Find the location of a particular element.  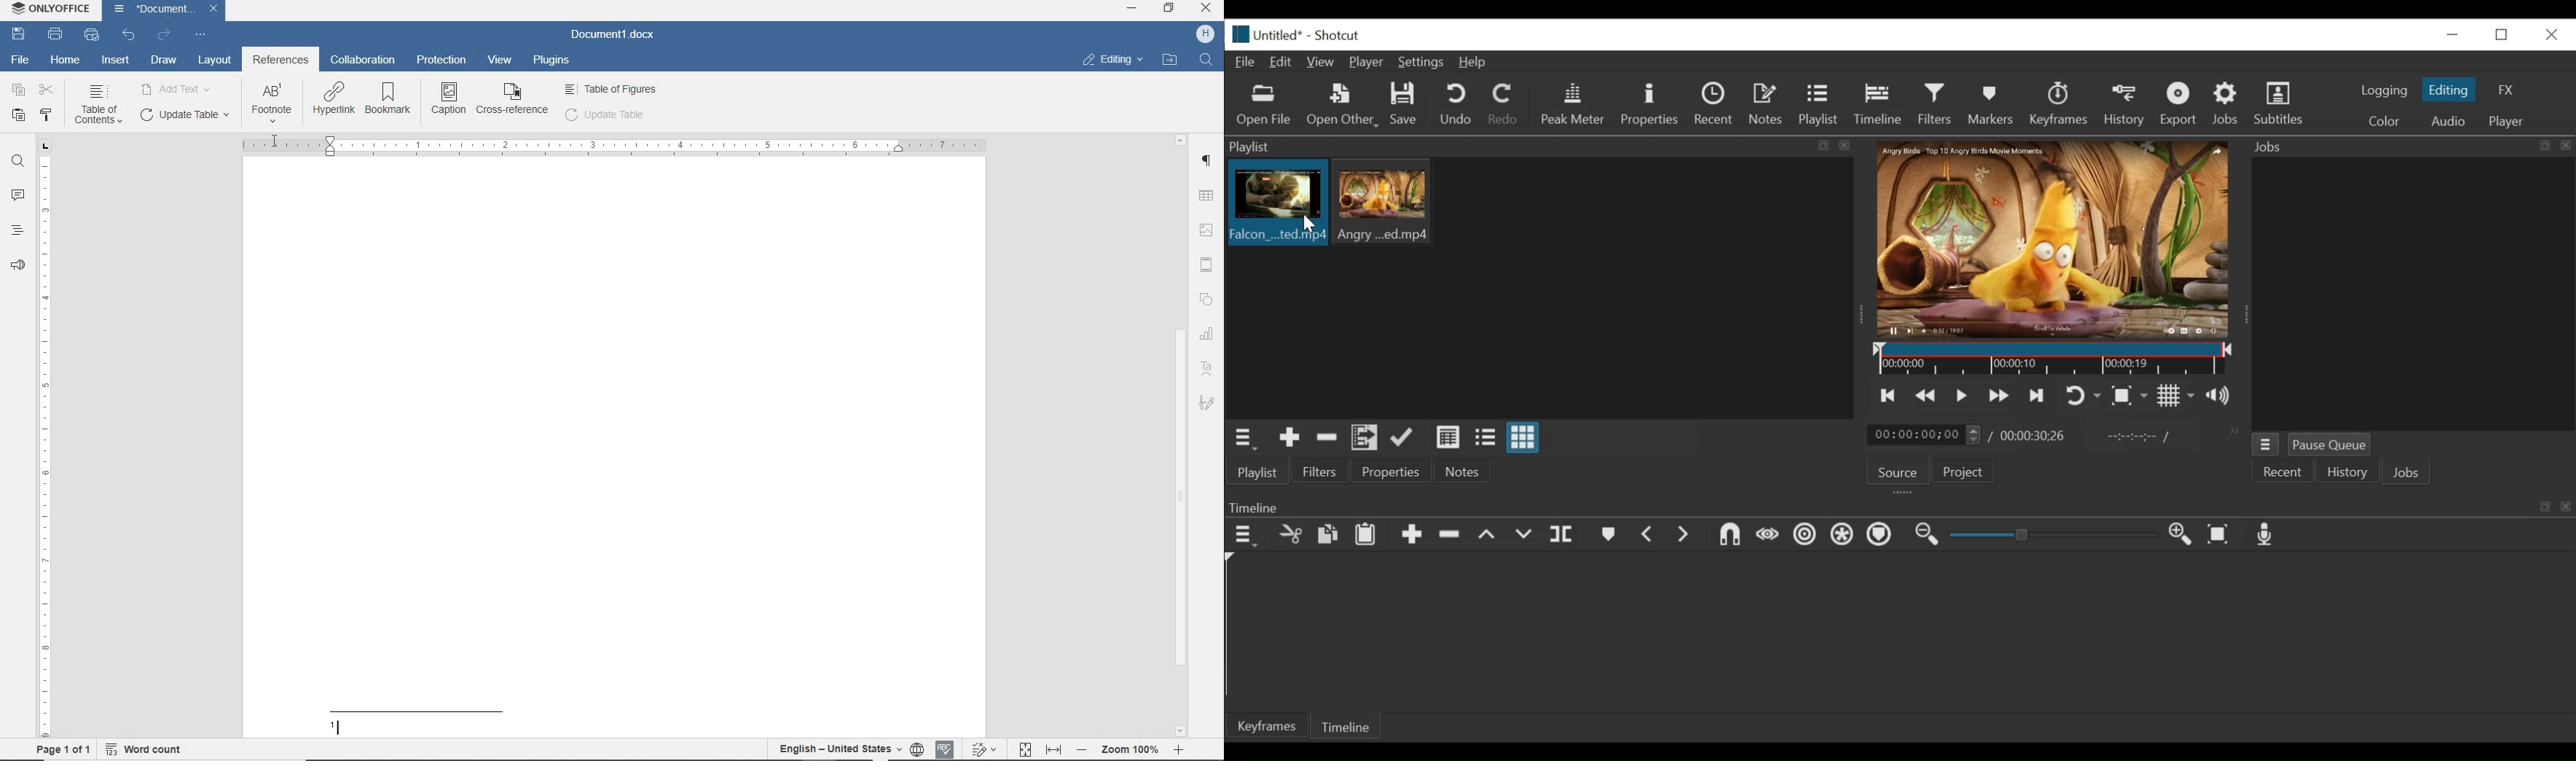

overwrite is located at coordinates (1526, 535).